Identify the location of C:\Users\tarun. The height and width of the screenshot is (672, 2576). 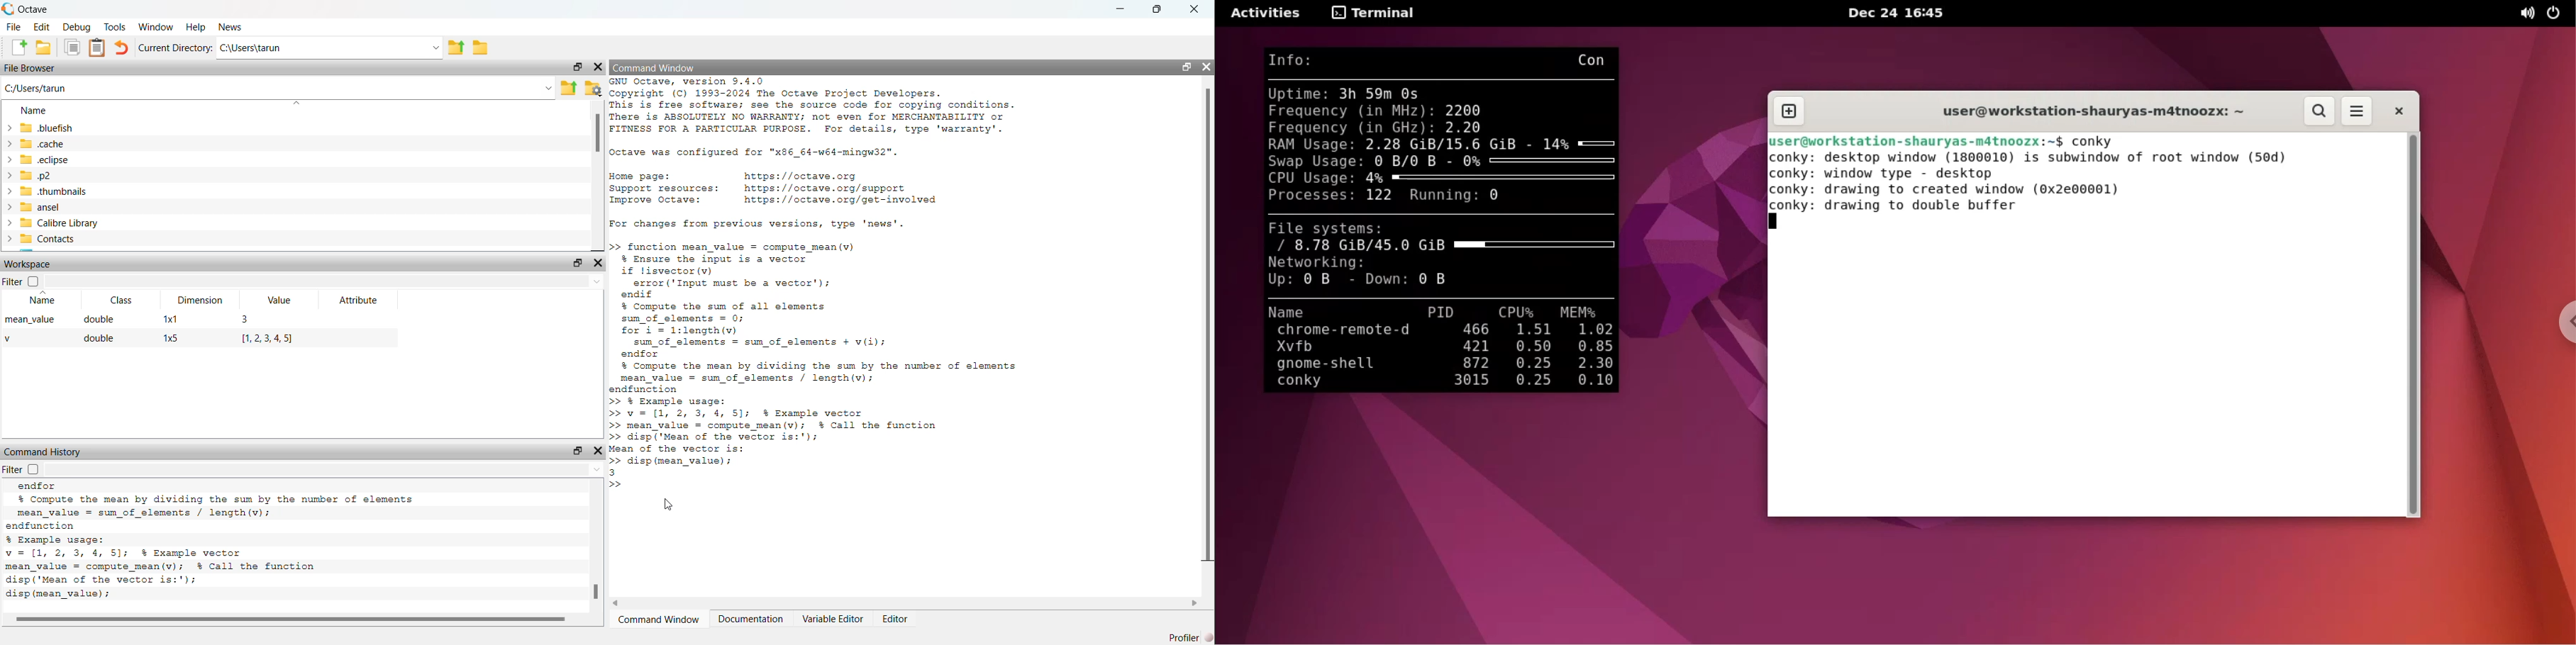
(252, 48).